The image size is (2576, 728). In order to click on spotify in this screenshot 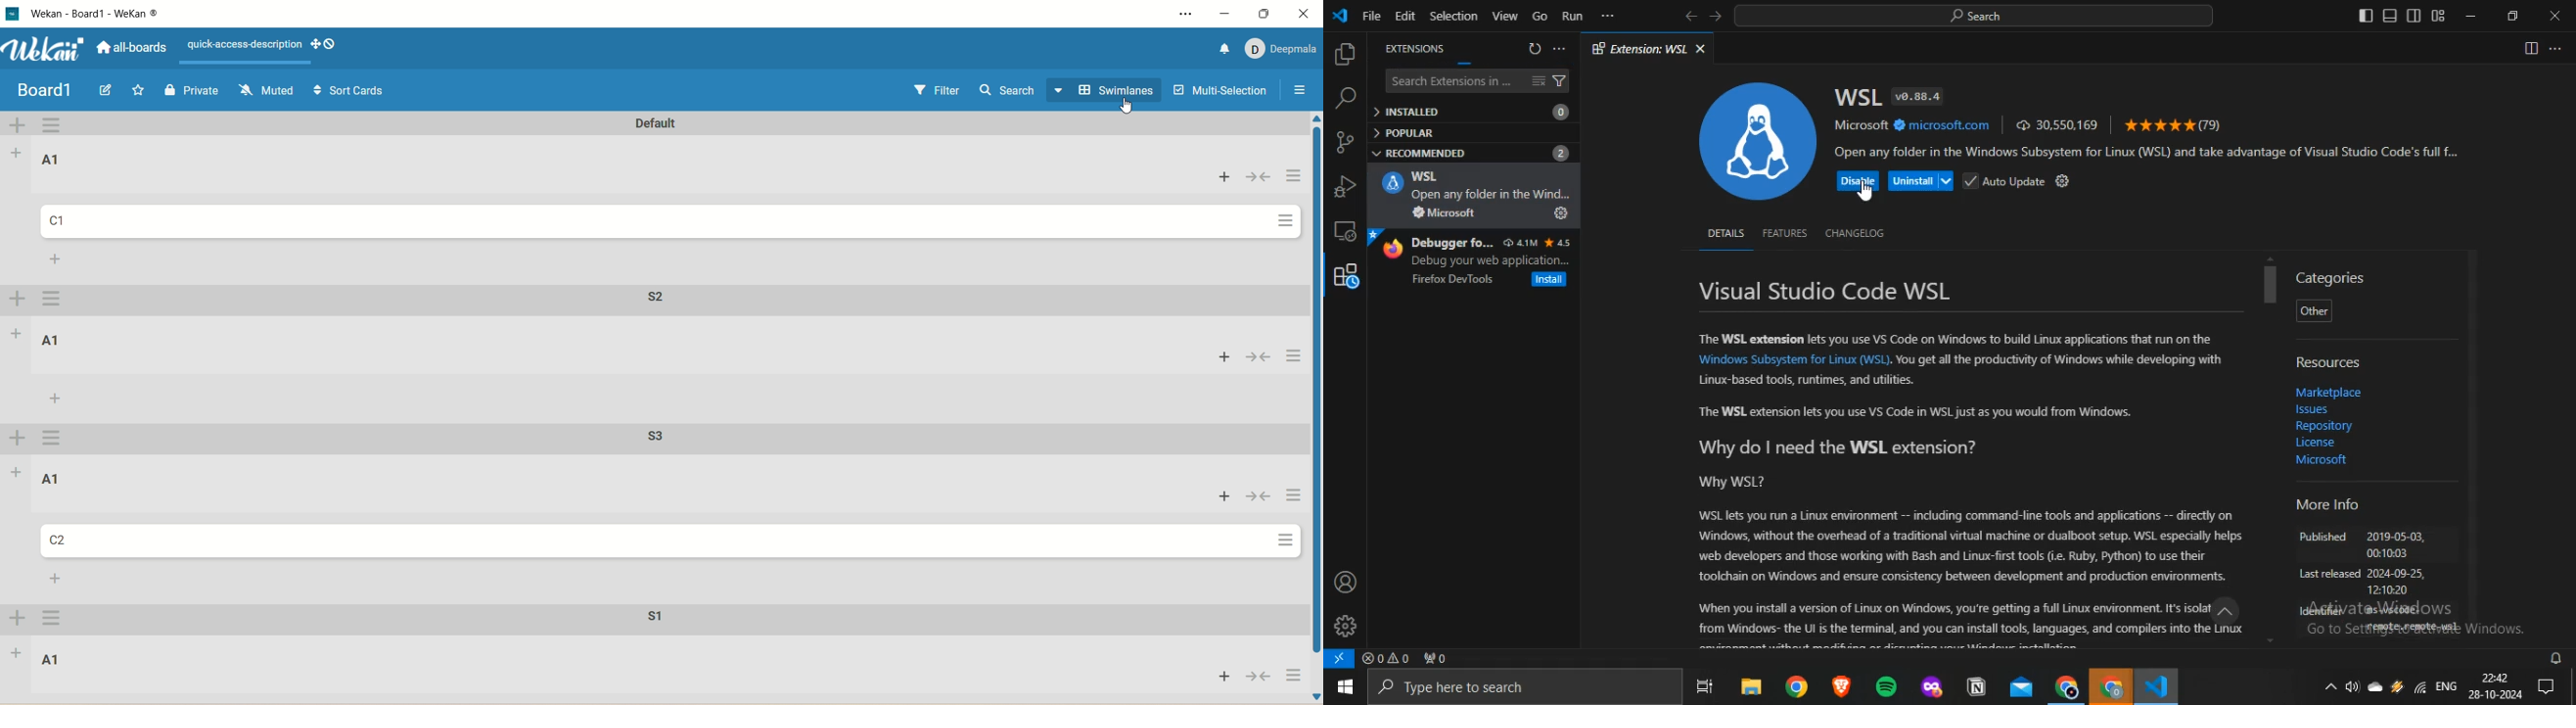, I will do `click(1887, 686)`.